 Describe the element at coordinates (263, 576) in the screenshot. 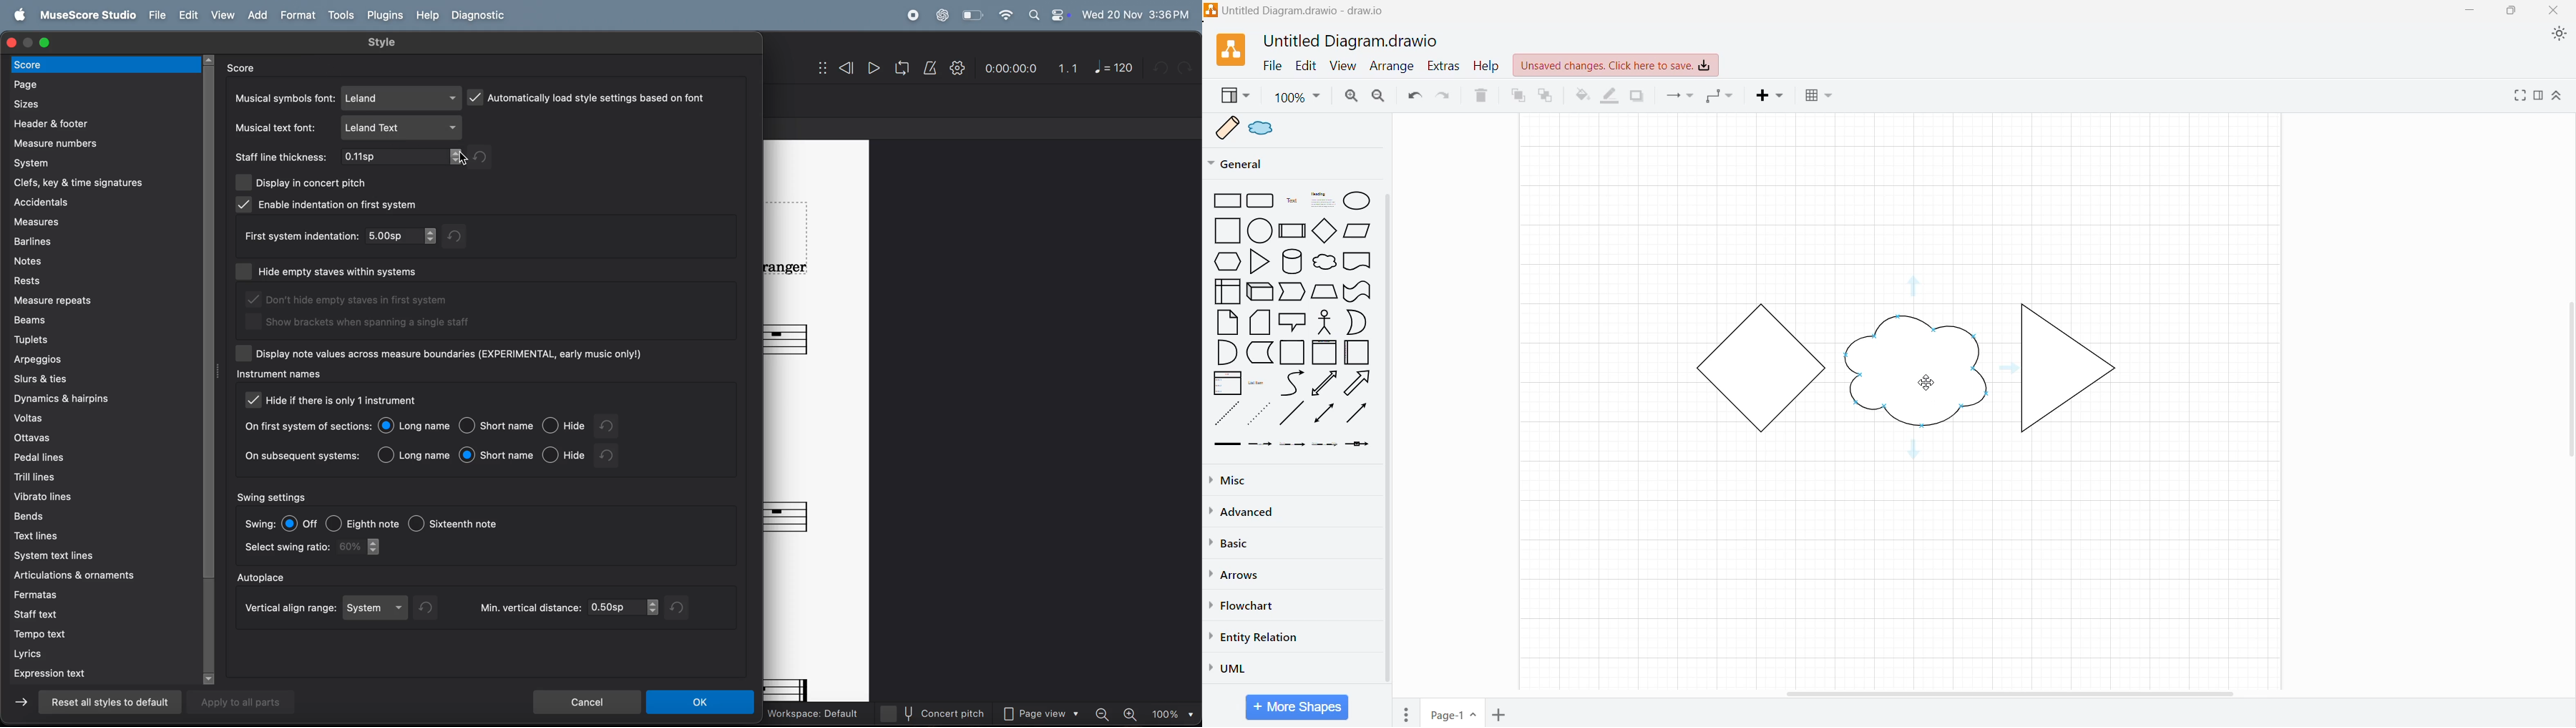

I see `autoplace` at that location.